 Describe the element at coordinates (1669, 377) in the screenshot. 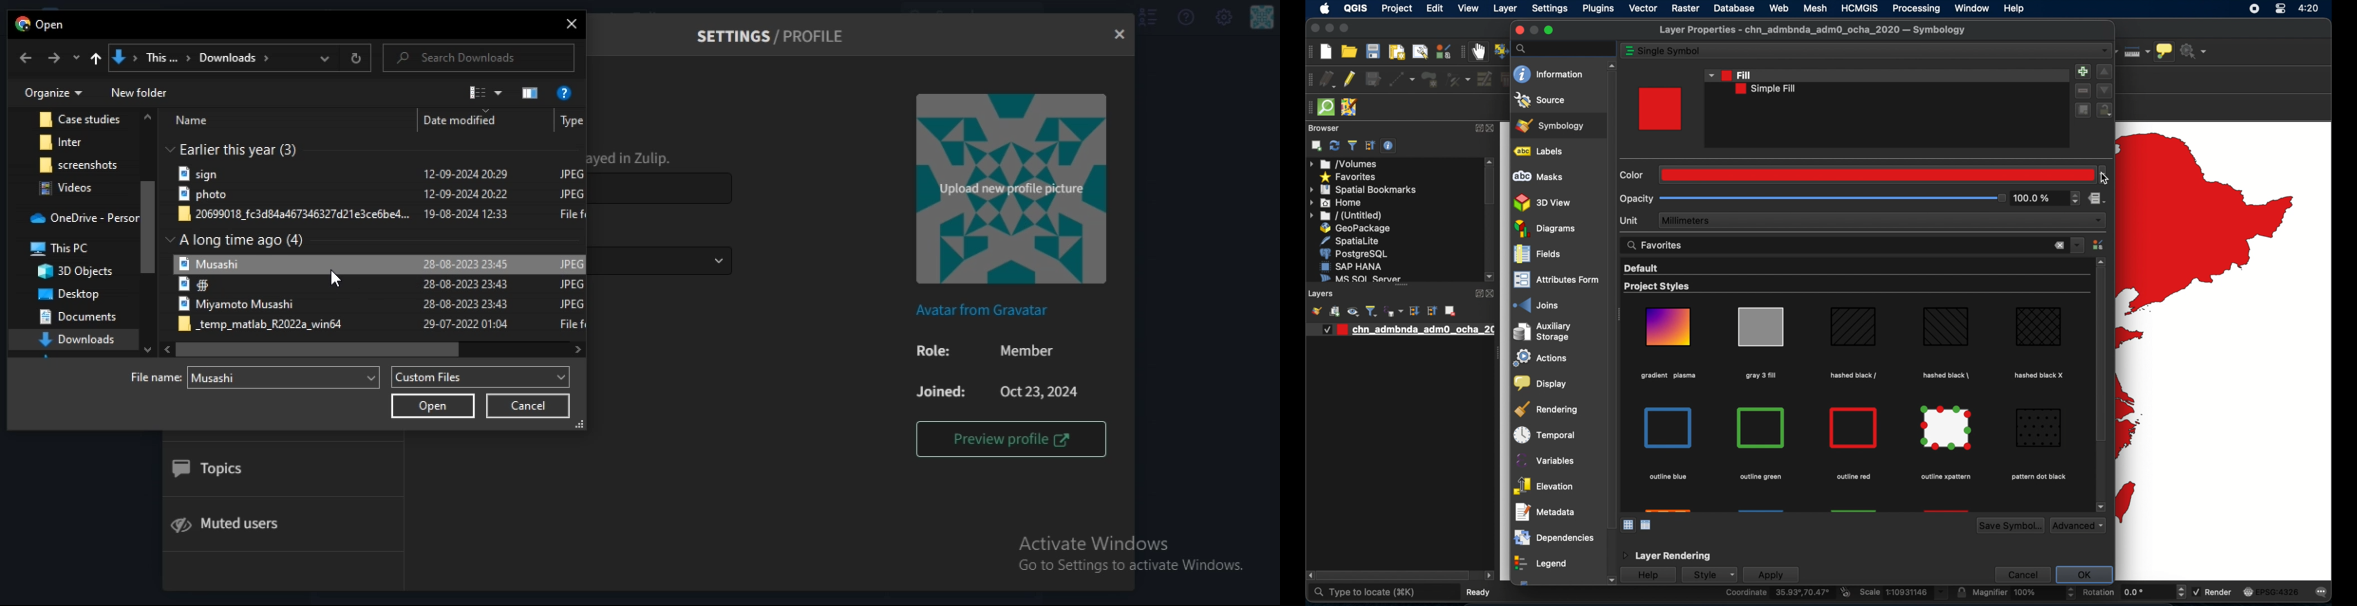

I see `gradient plasma` at that location.